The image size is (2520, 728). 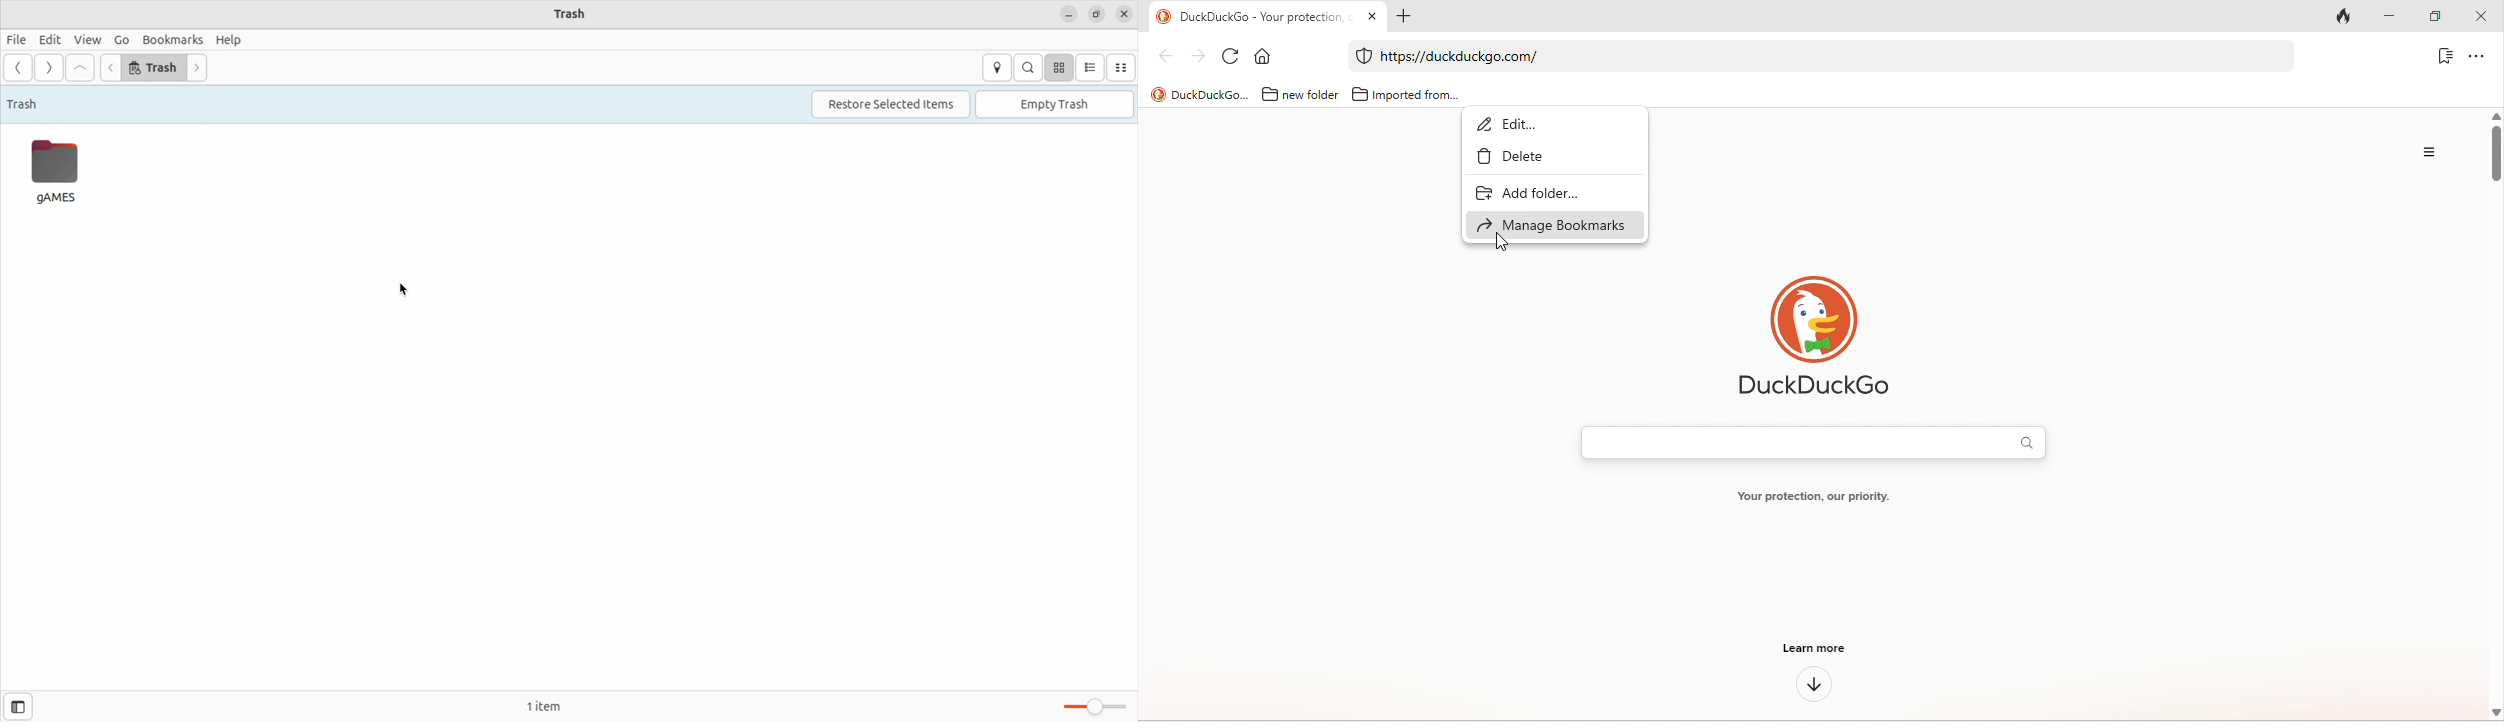 I want to click on imported from, so click(x=1405, y=91).